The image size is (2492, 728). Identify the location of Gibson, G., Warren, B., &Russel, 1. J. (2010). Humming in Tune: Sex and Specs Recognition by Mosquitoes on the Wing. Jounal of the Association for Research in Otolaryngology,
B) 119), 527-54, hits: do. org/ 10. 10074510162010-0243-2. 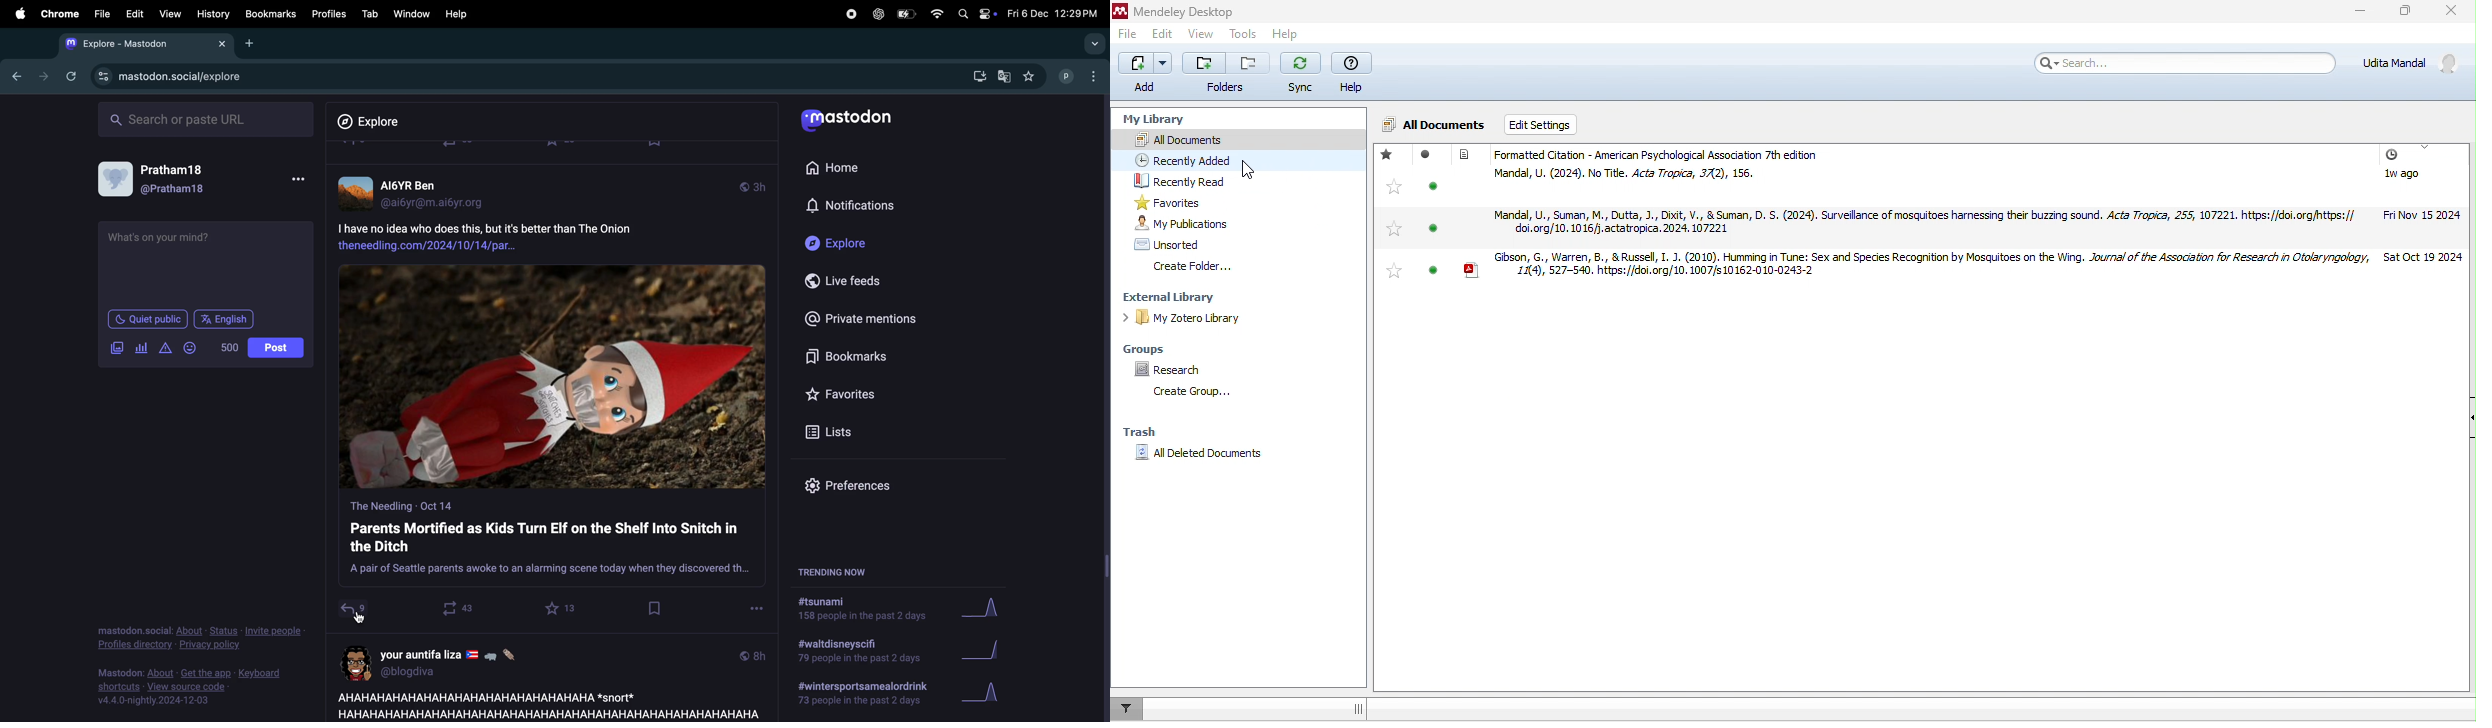
(1919, 271).